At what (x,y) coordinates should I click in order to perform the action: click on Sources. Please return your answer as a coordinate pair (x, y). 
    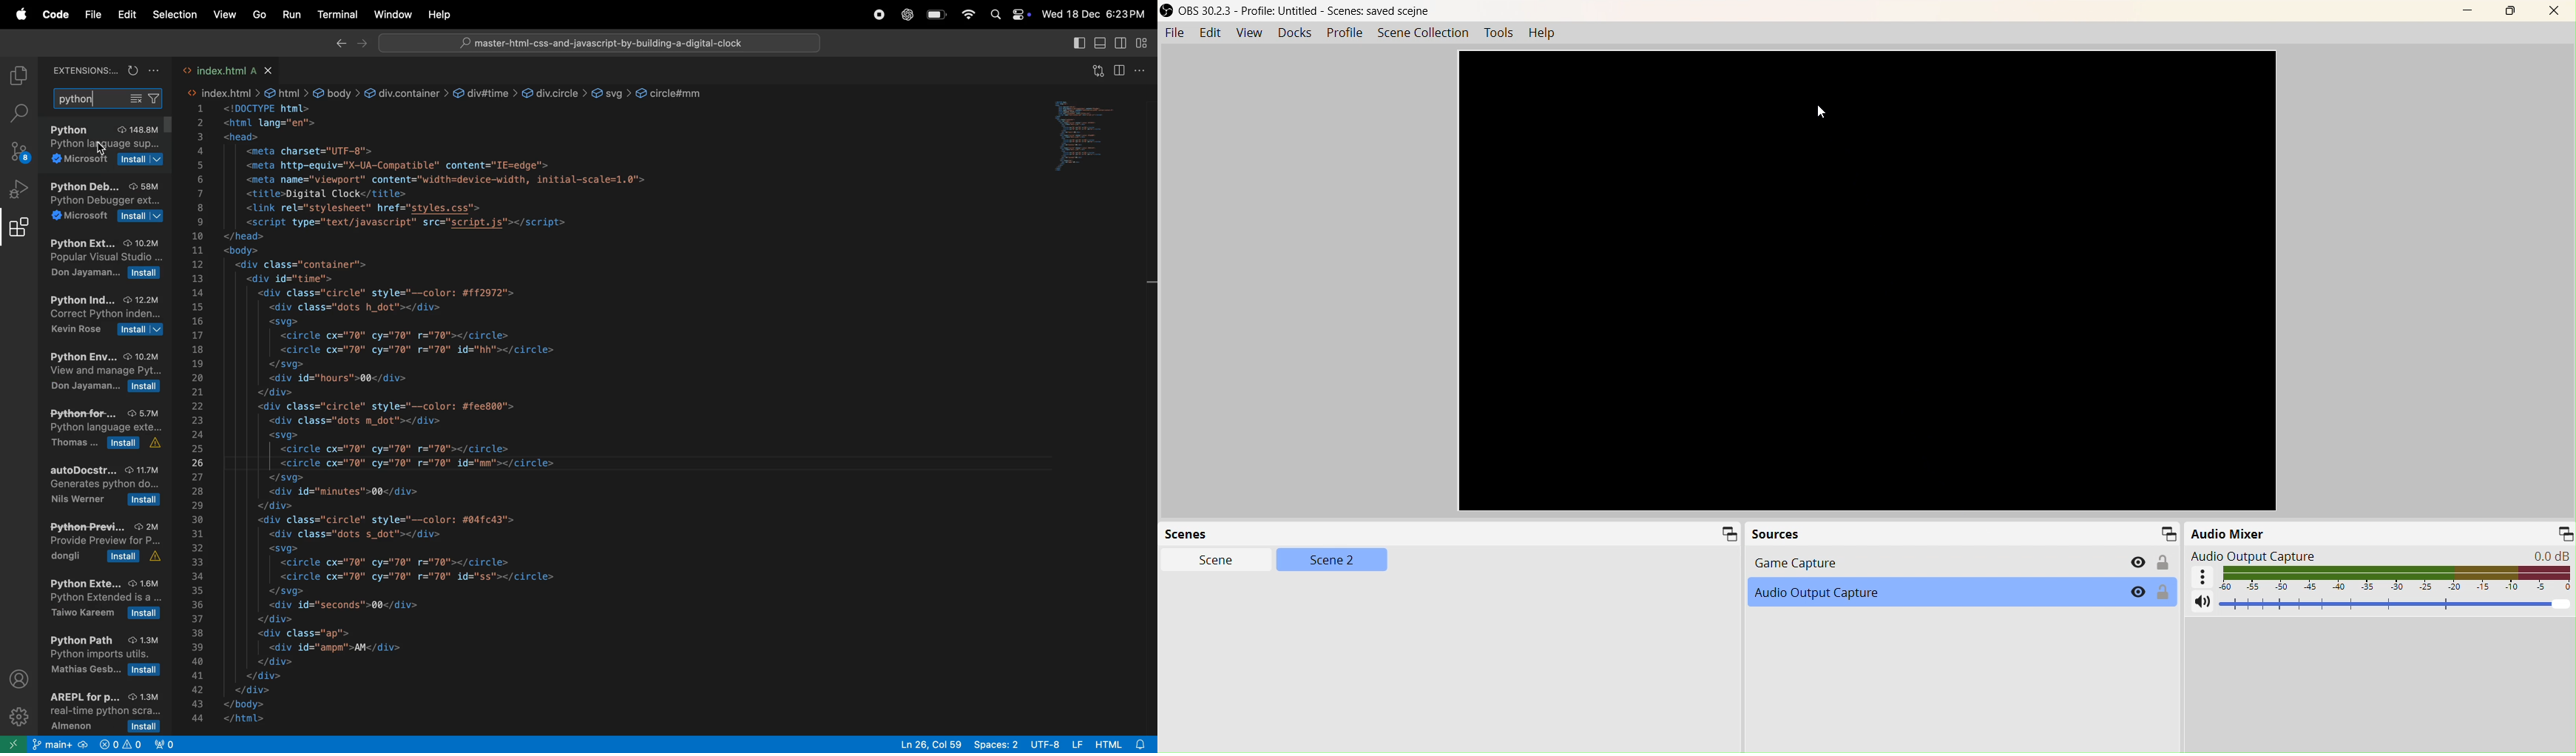
    Looking at the image, I should click on (1963, 535).